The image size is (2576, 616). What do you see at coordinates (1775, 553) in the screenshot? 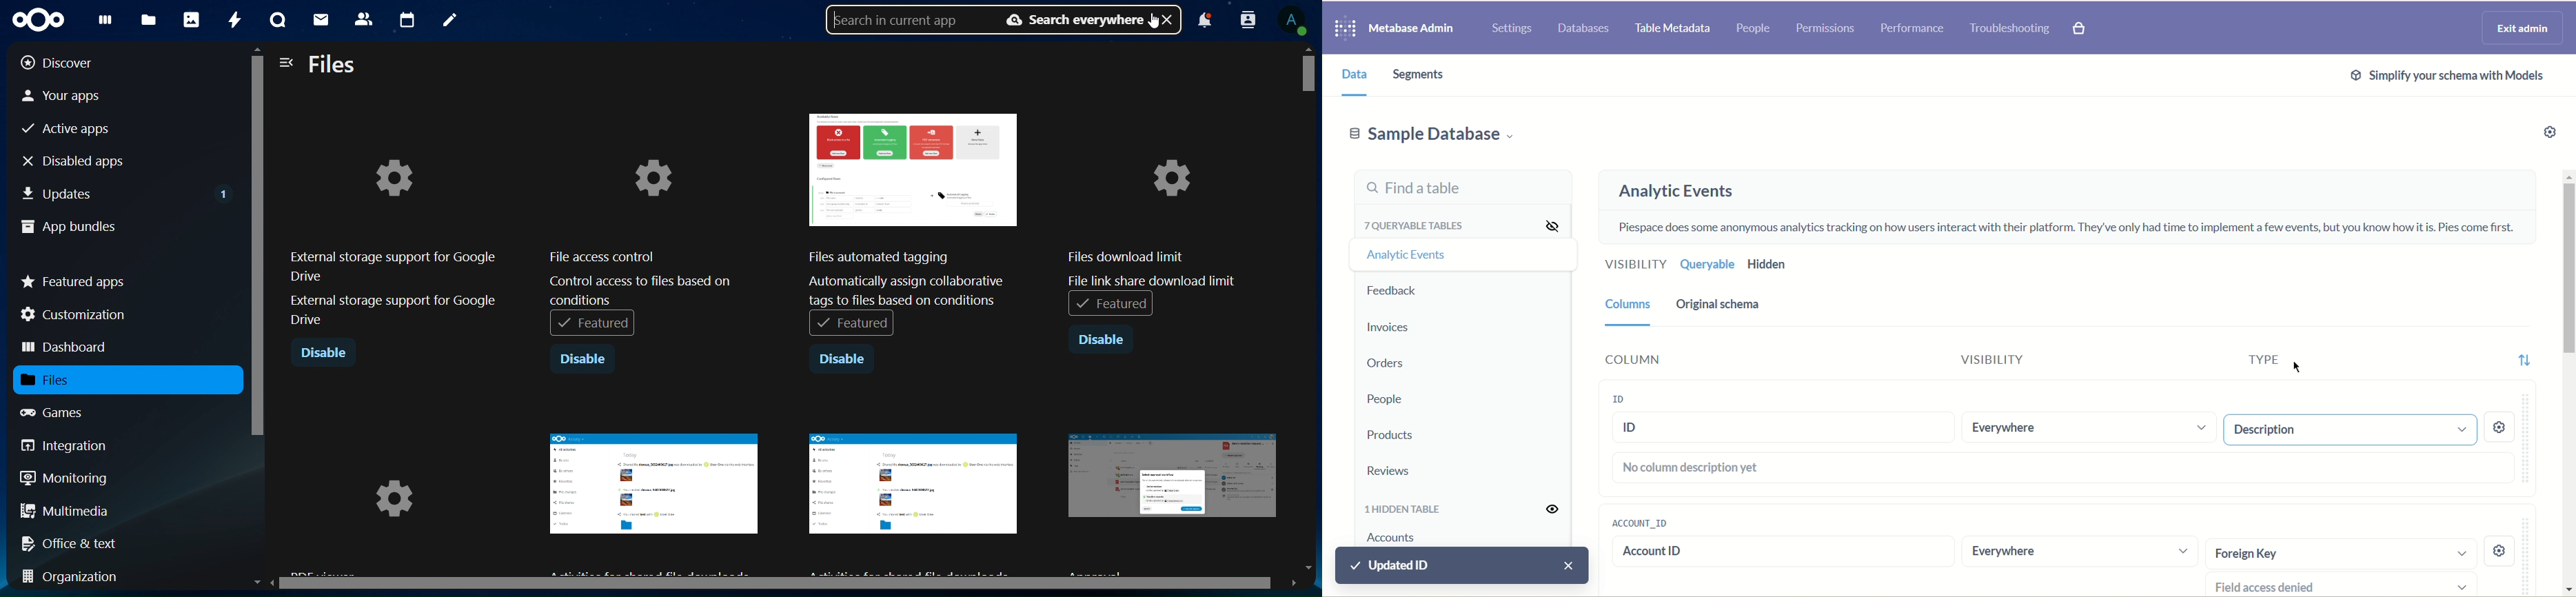
I see `Account ID` at bounding box center [1775, 553].